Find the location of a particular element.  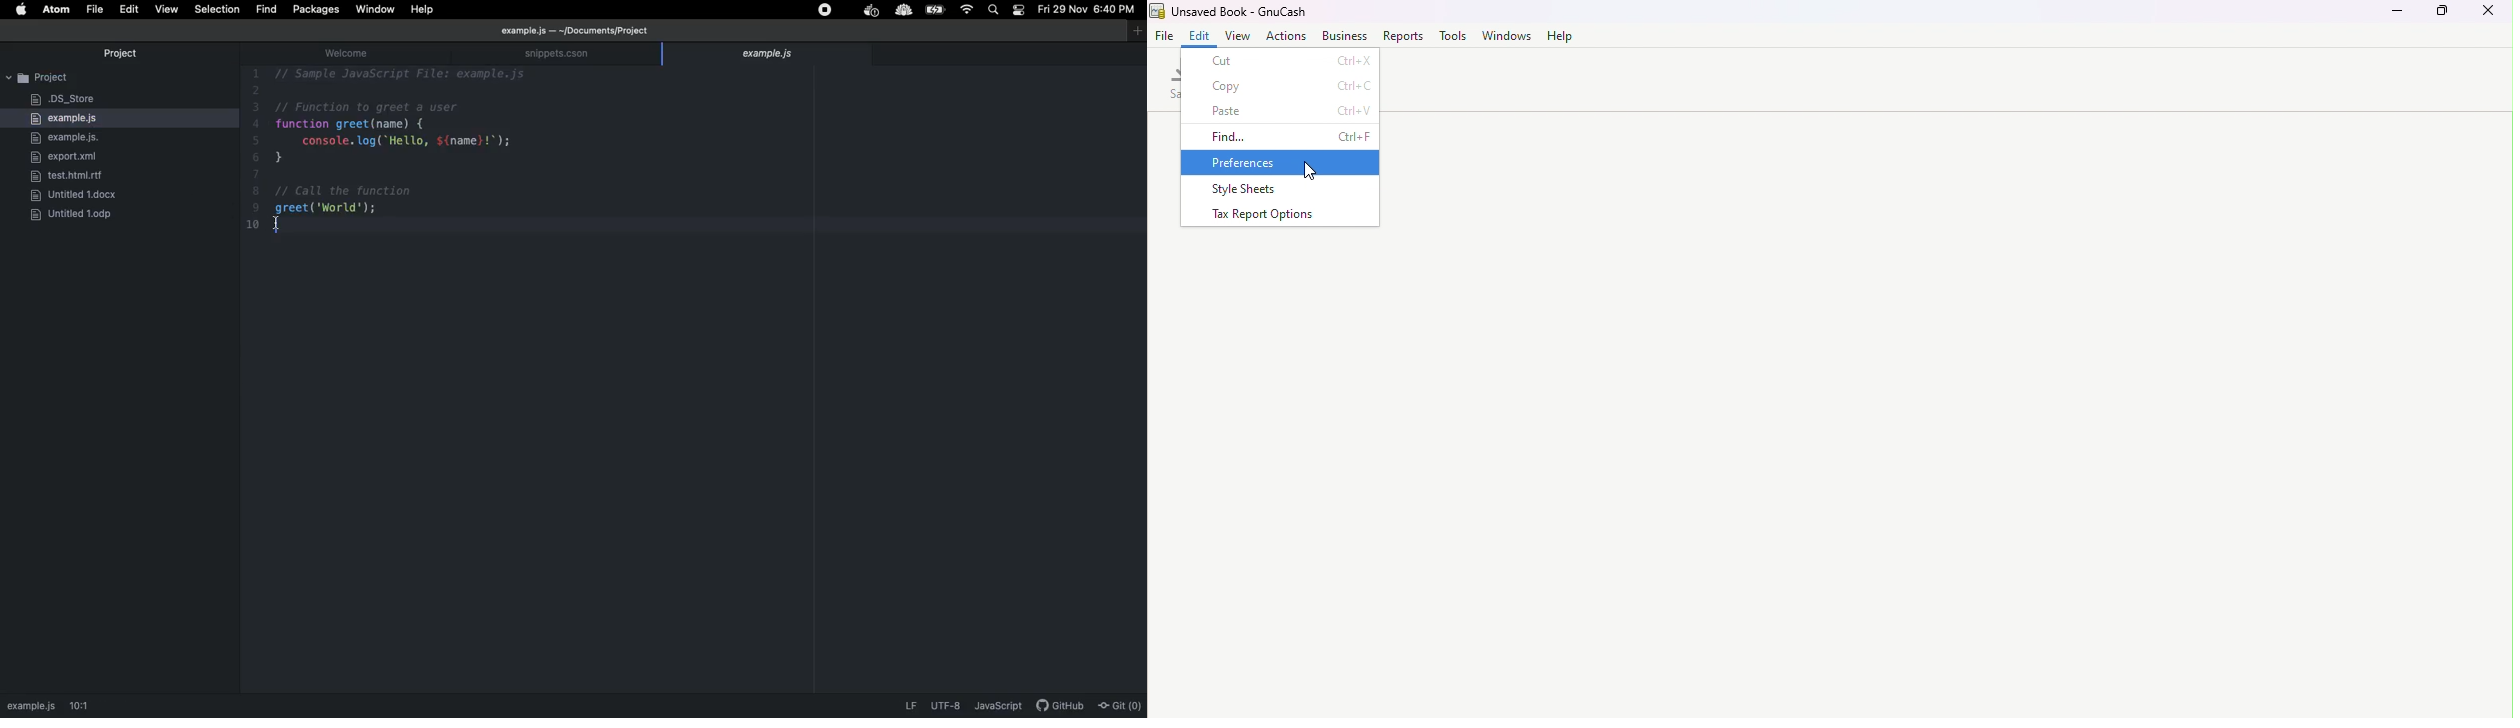

Apple logo is located at coordinates (23, 10).